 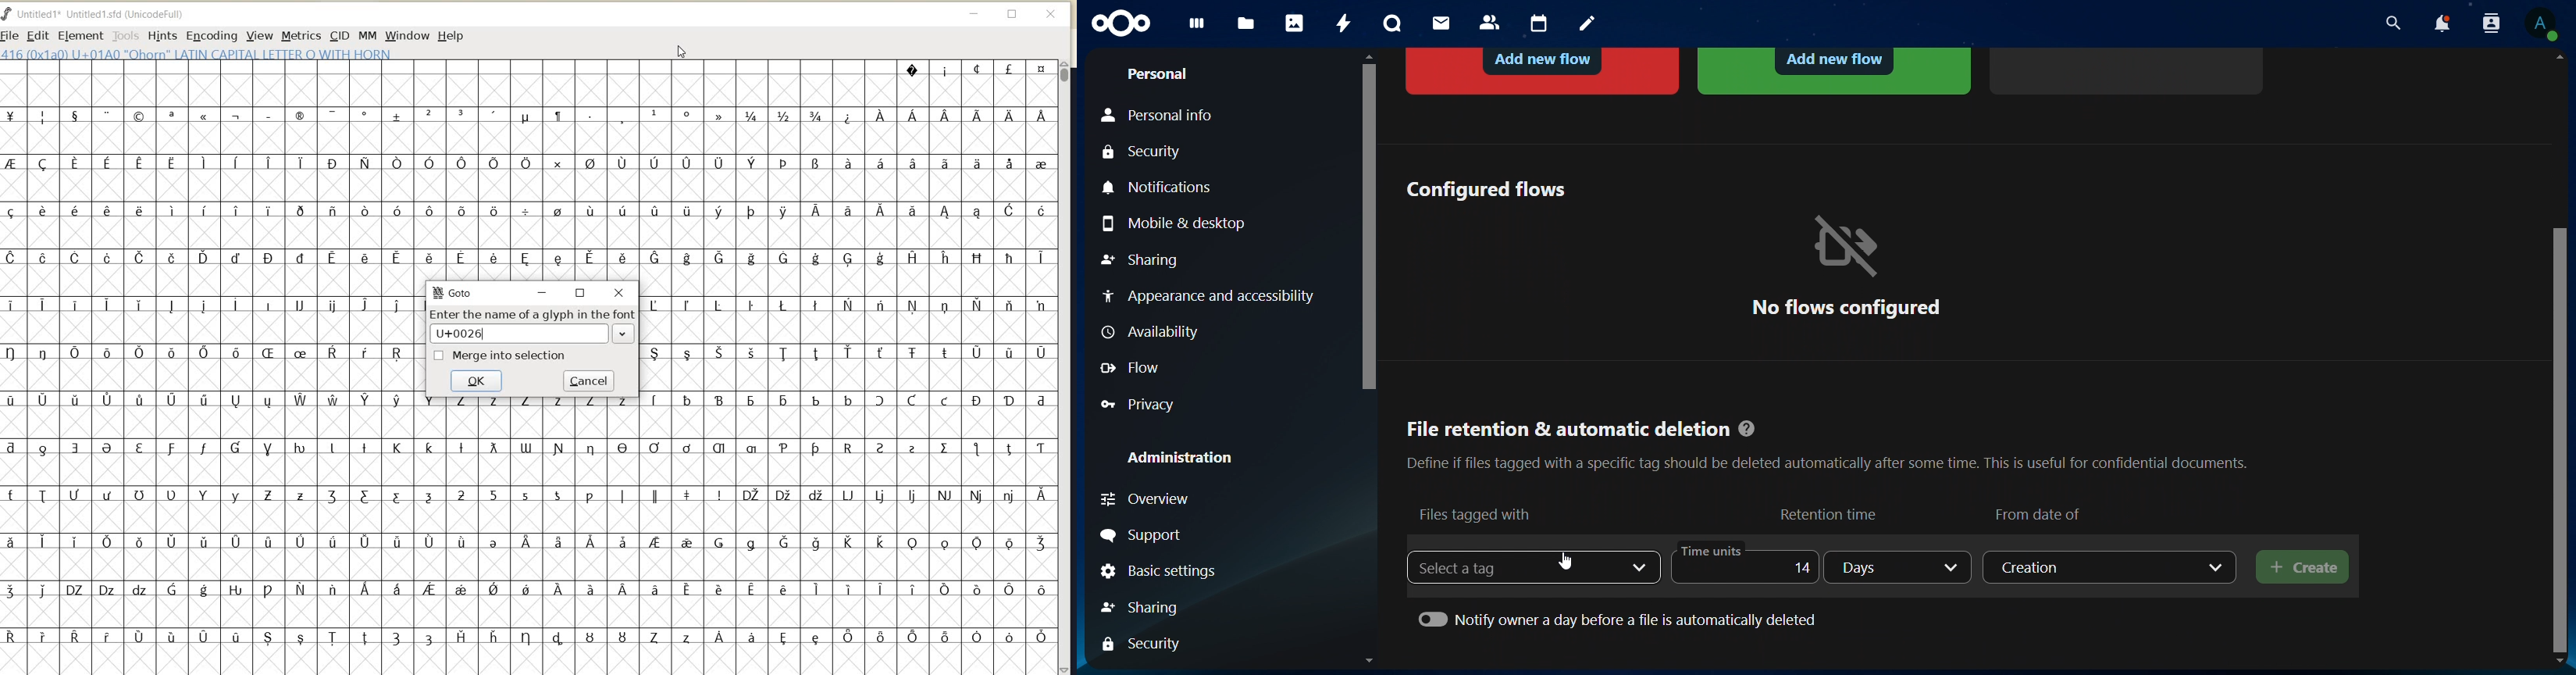 I want to click on privacy, so click(x=1148, y=404).